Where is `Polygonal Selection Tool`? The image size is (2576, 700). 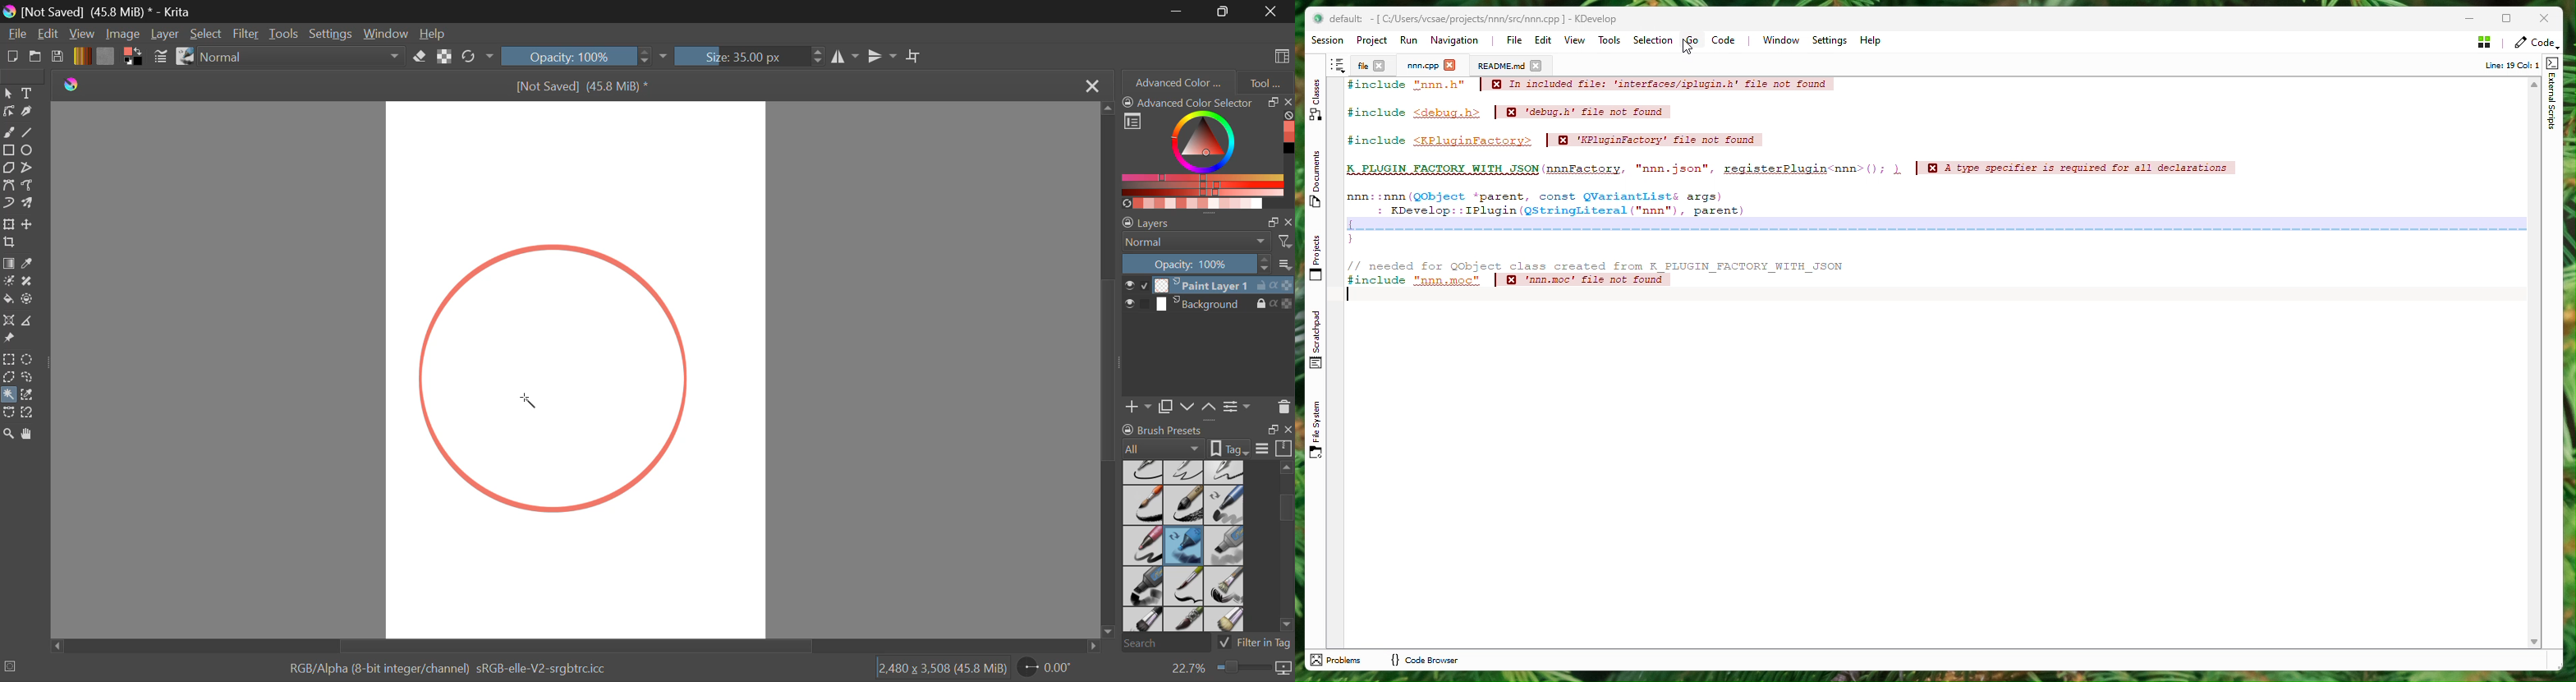 Polygonal Selection Tool is located at coordinates (9, 376).